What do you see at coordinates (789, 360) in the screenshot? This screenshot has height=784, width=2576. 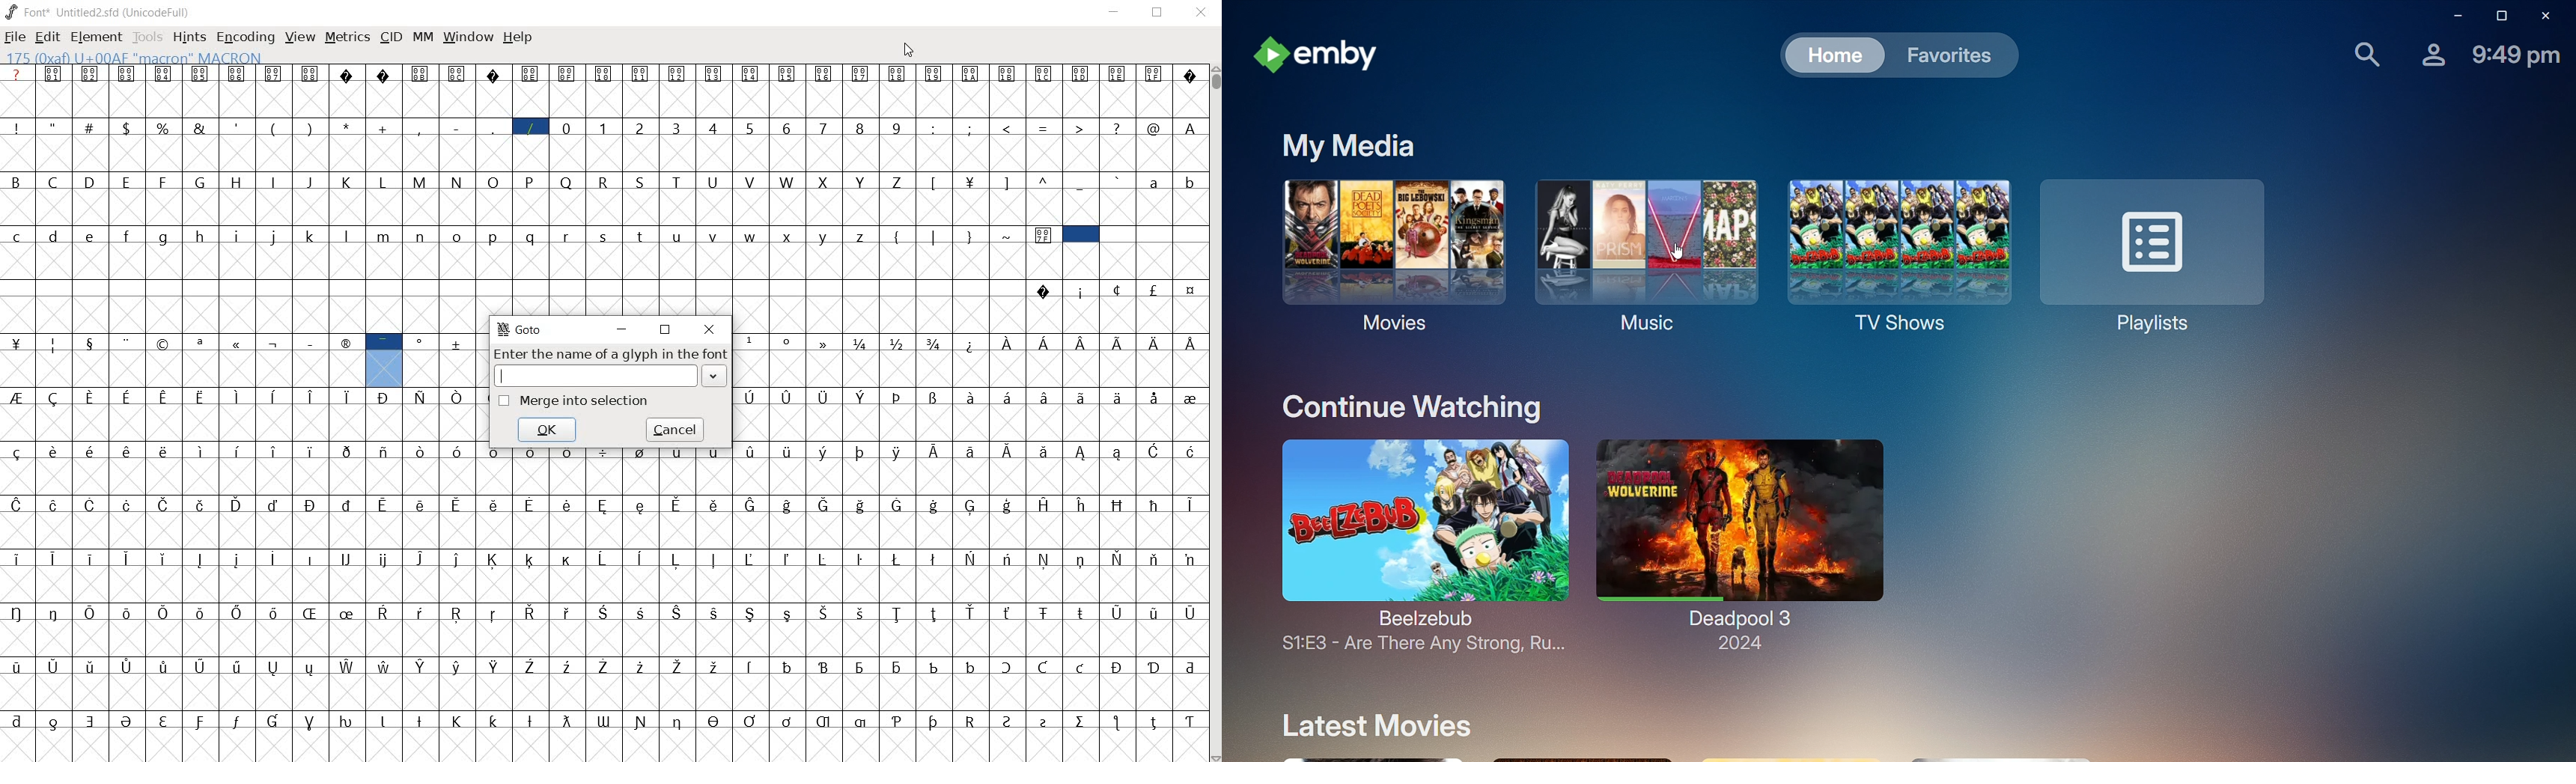 I see `special characters` at bounding box center [789, 360].